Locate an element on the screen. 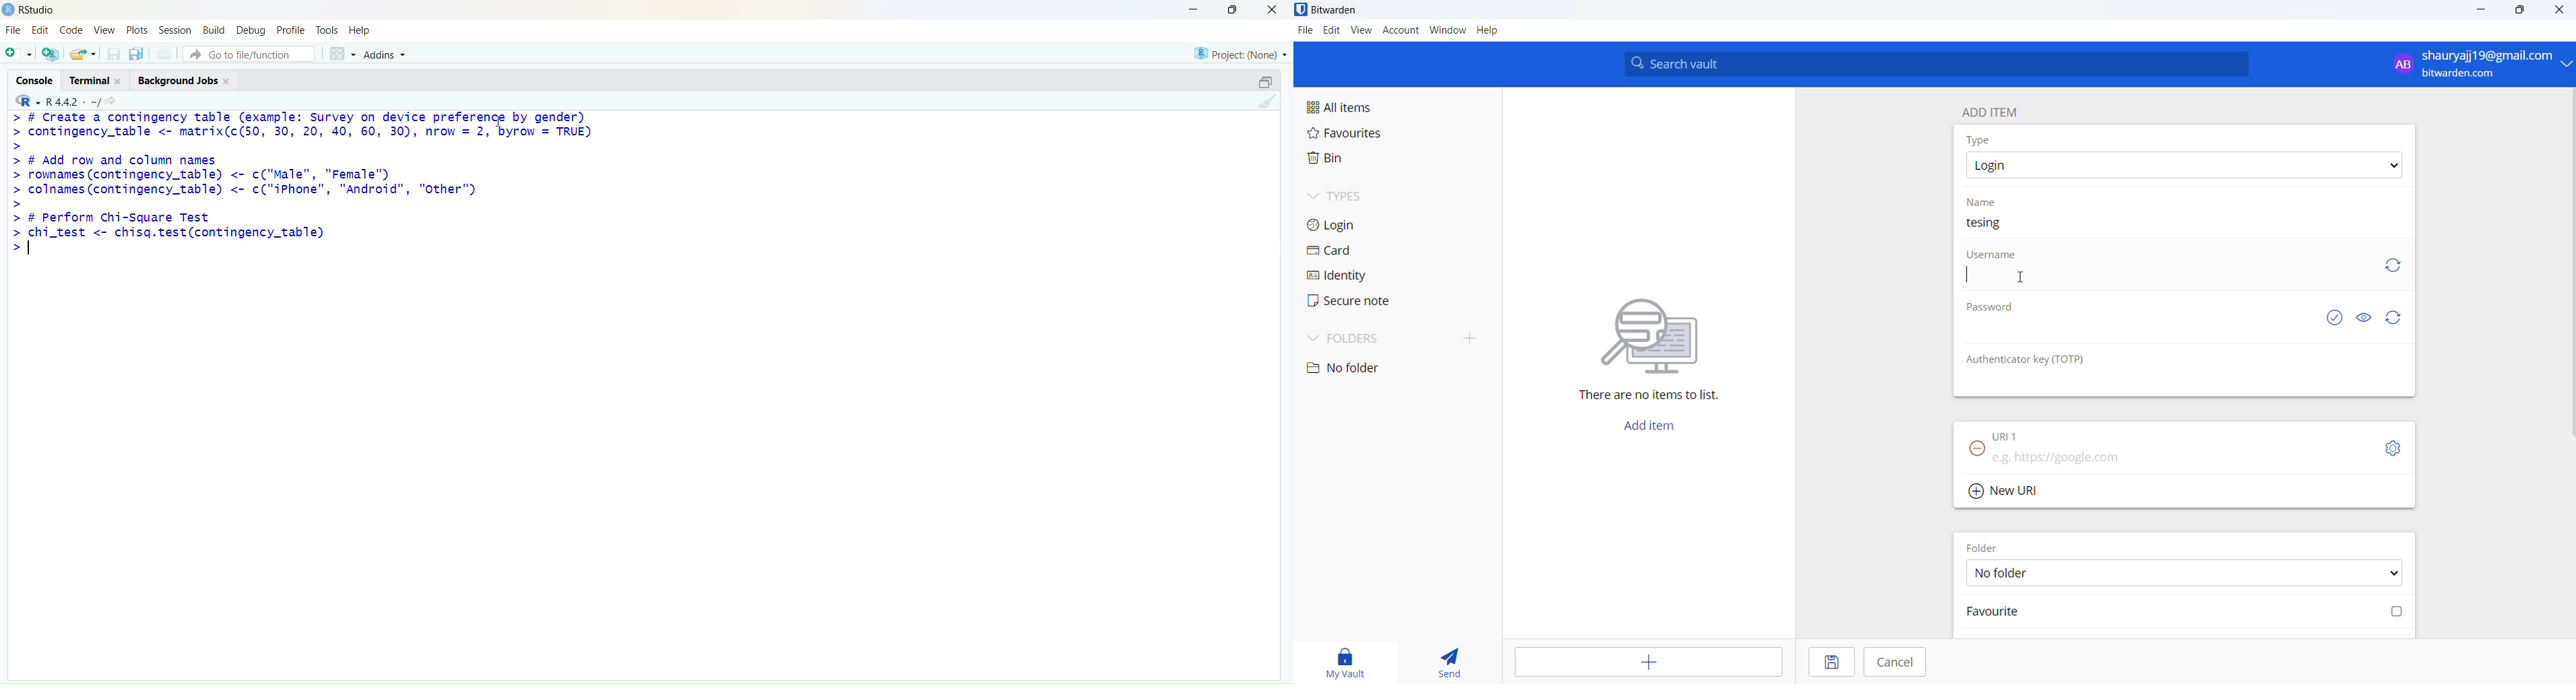 Image resolution: width=2576 pixels, height=700 pixels. share folder as is located at coordinates (82, 53).